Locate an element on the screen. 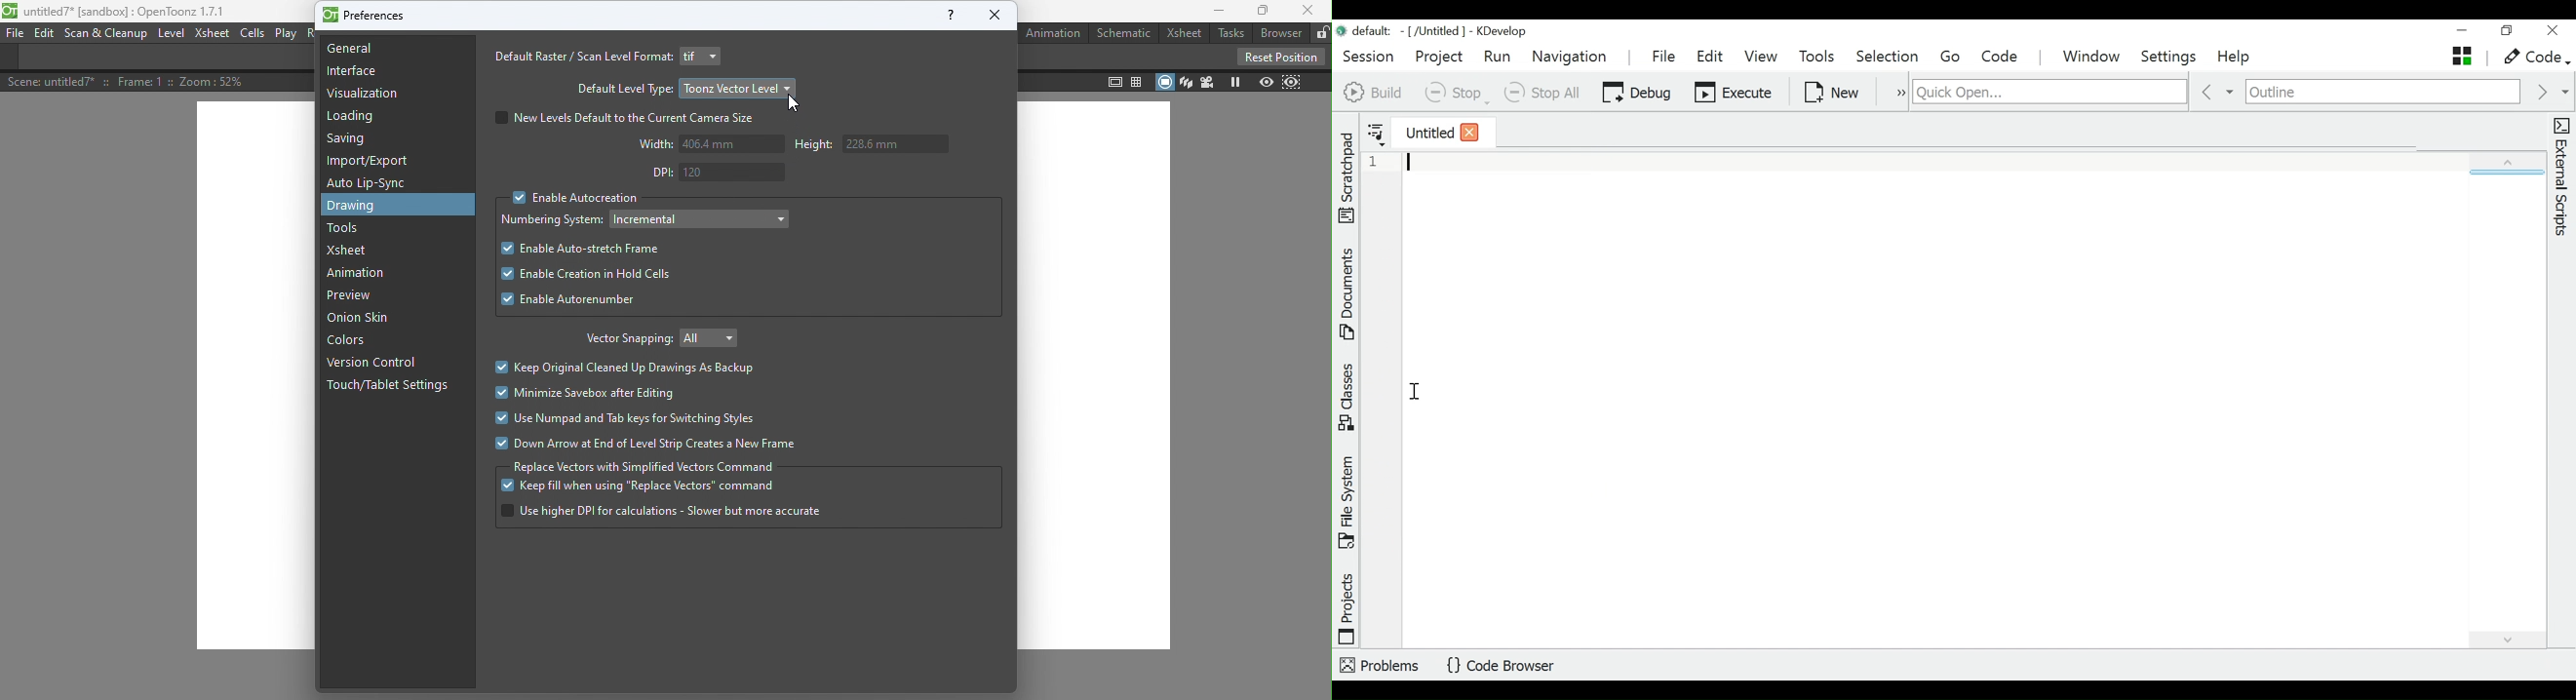 This screenshot has width=2576, height=700. Drop down menu is located at coordinates (704, 56).